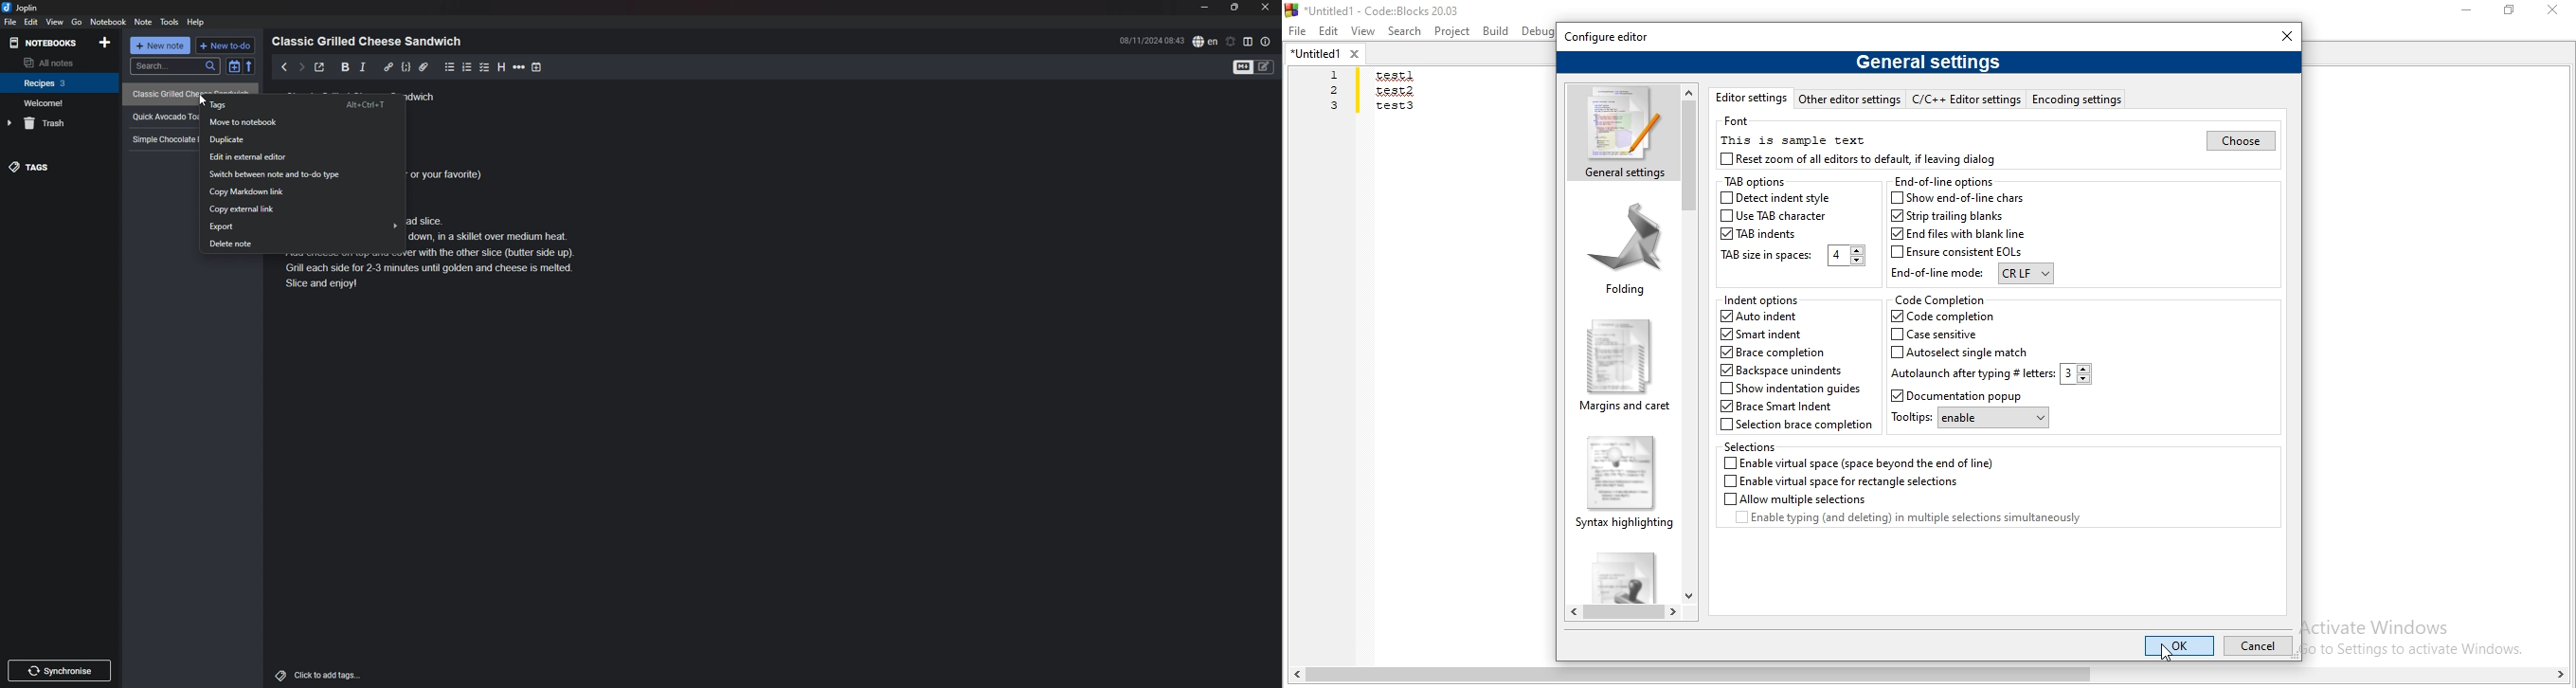 The height and width of the screenshot is (700, 2576). Describe the element at coordinates (1776, 198) in the screenshot. I see `Detect indent style` at that location.